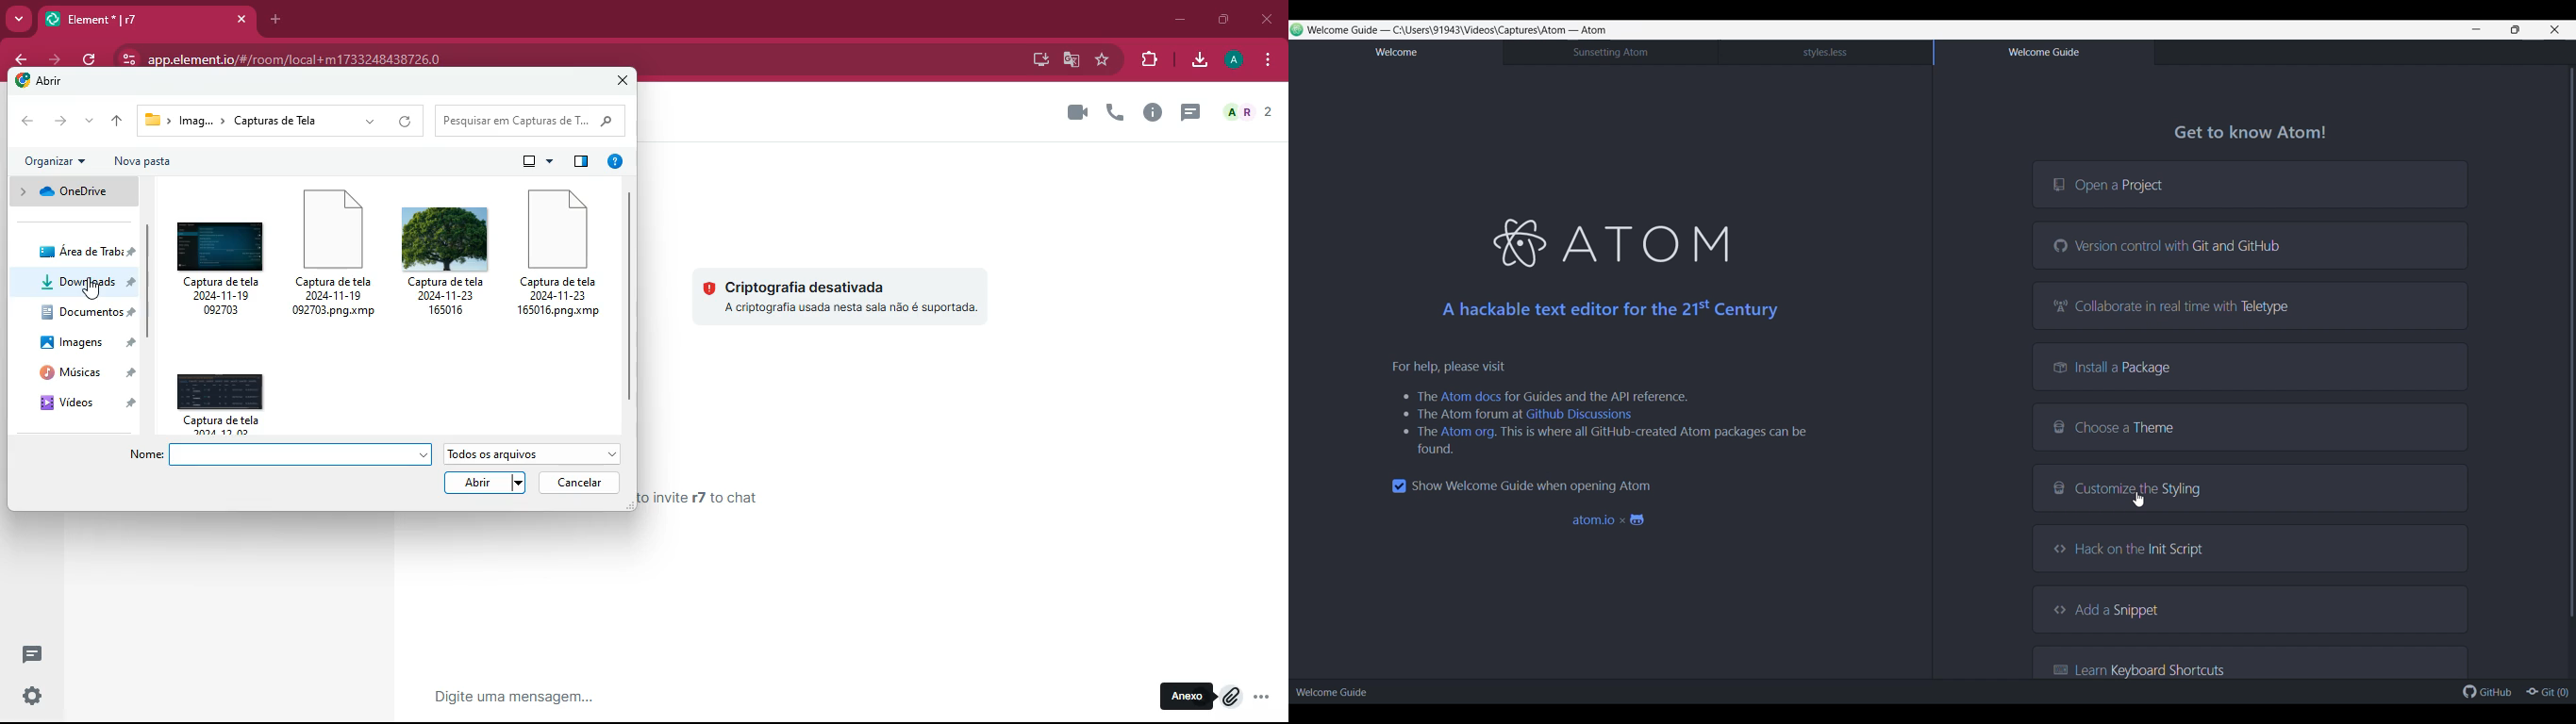 This screenshot has height=728, width=2576. Describe the element at coordinates (1600, 395) in the screenshot. I see `for Guides and the API reference.` at that location.